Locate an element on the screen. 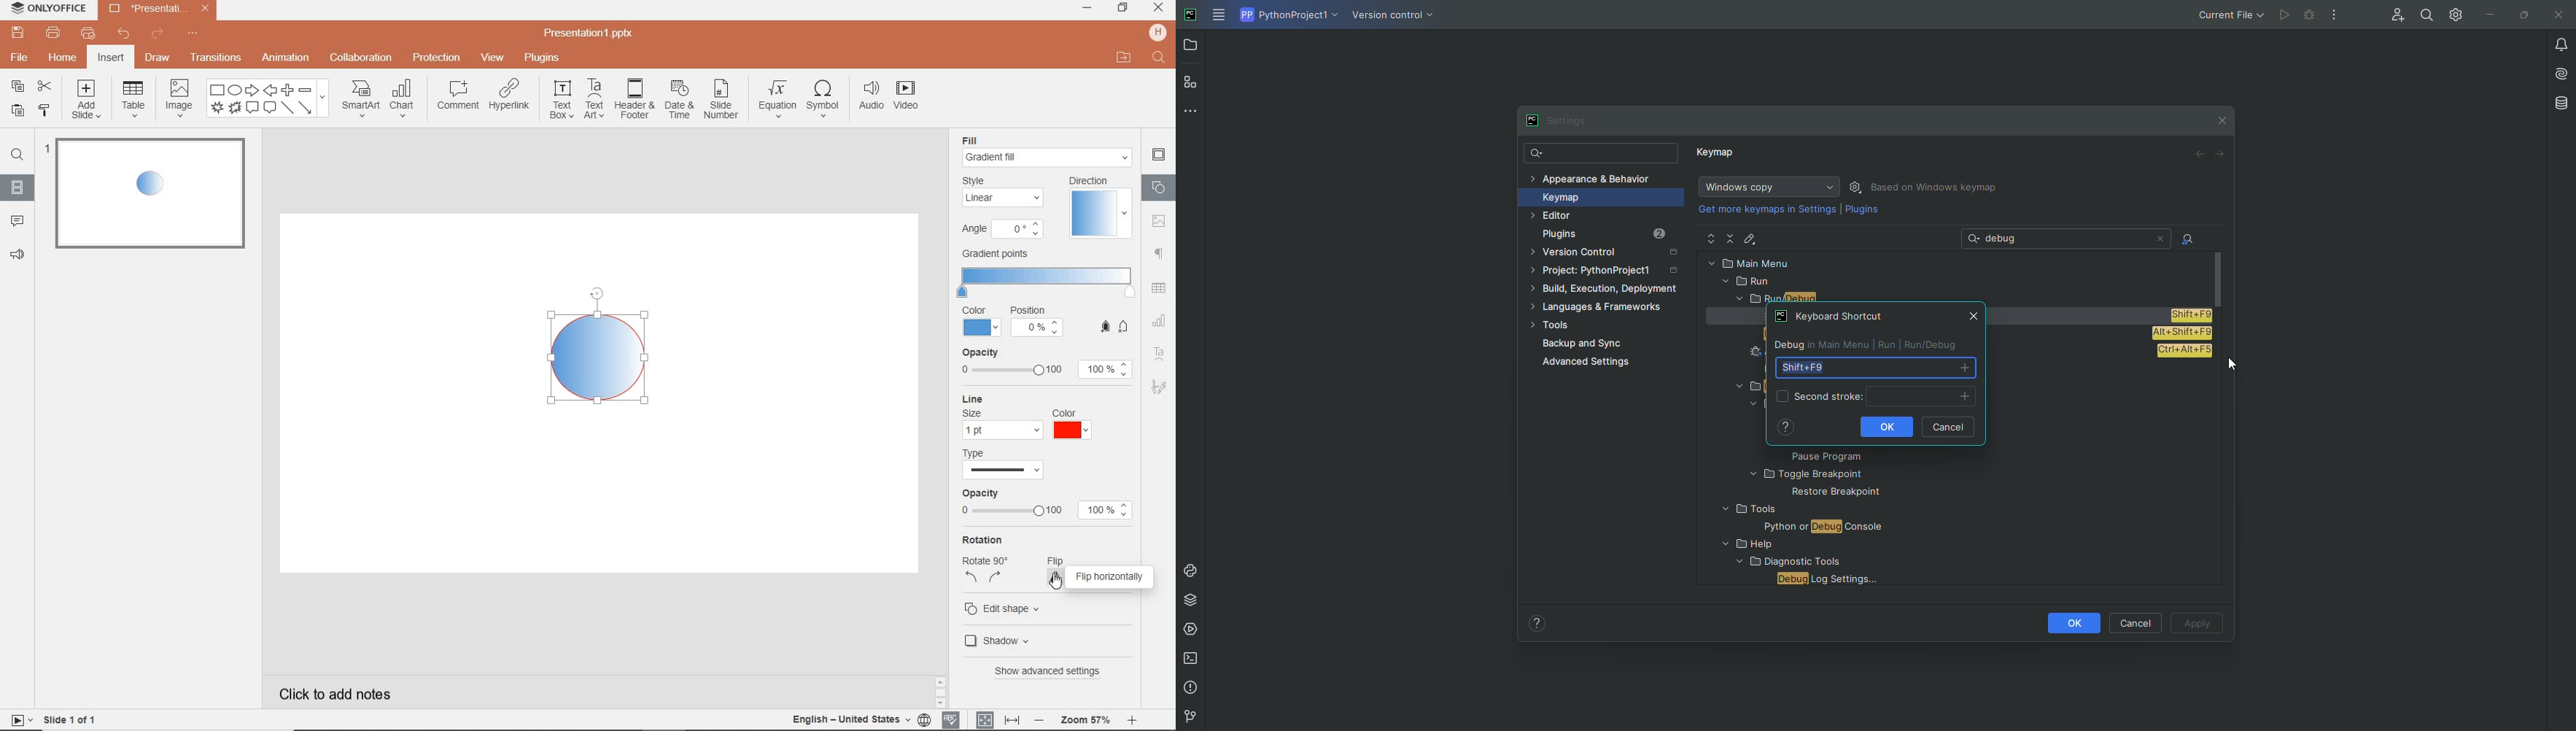  slide is located at coordinates (147, 195).